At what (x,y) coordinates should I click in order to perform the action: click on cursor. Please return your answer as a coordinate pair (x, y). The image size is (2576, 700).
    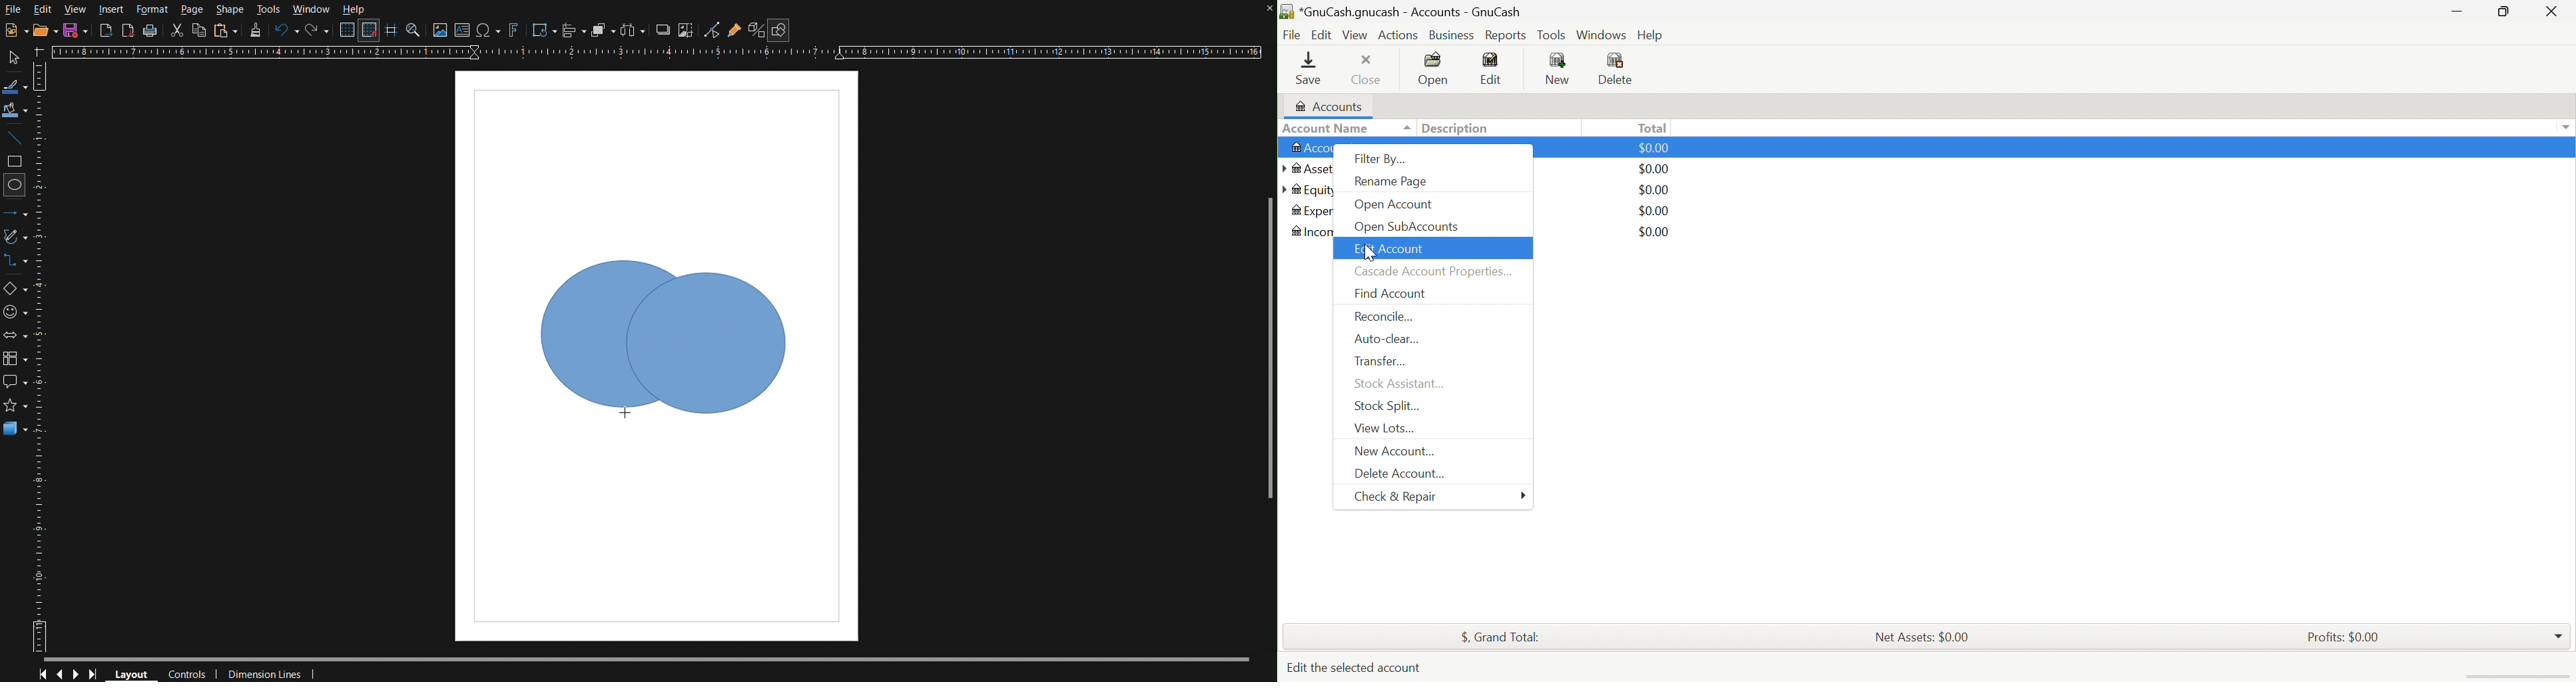
    Looking at the image, I should click on (1370, 252).